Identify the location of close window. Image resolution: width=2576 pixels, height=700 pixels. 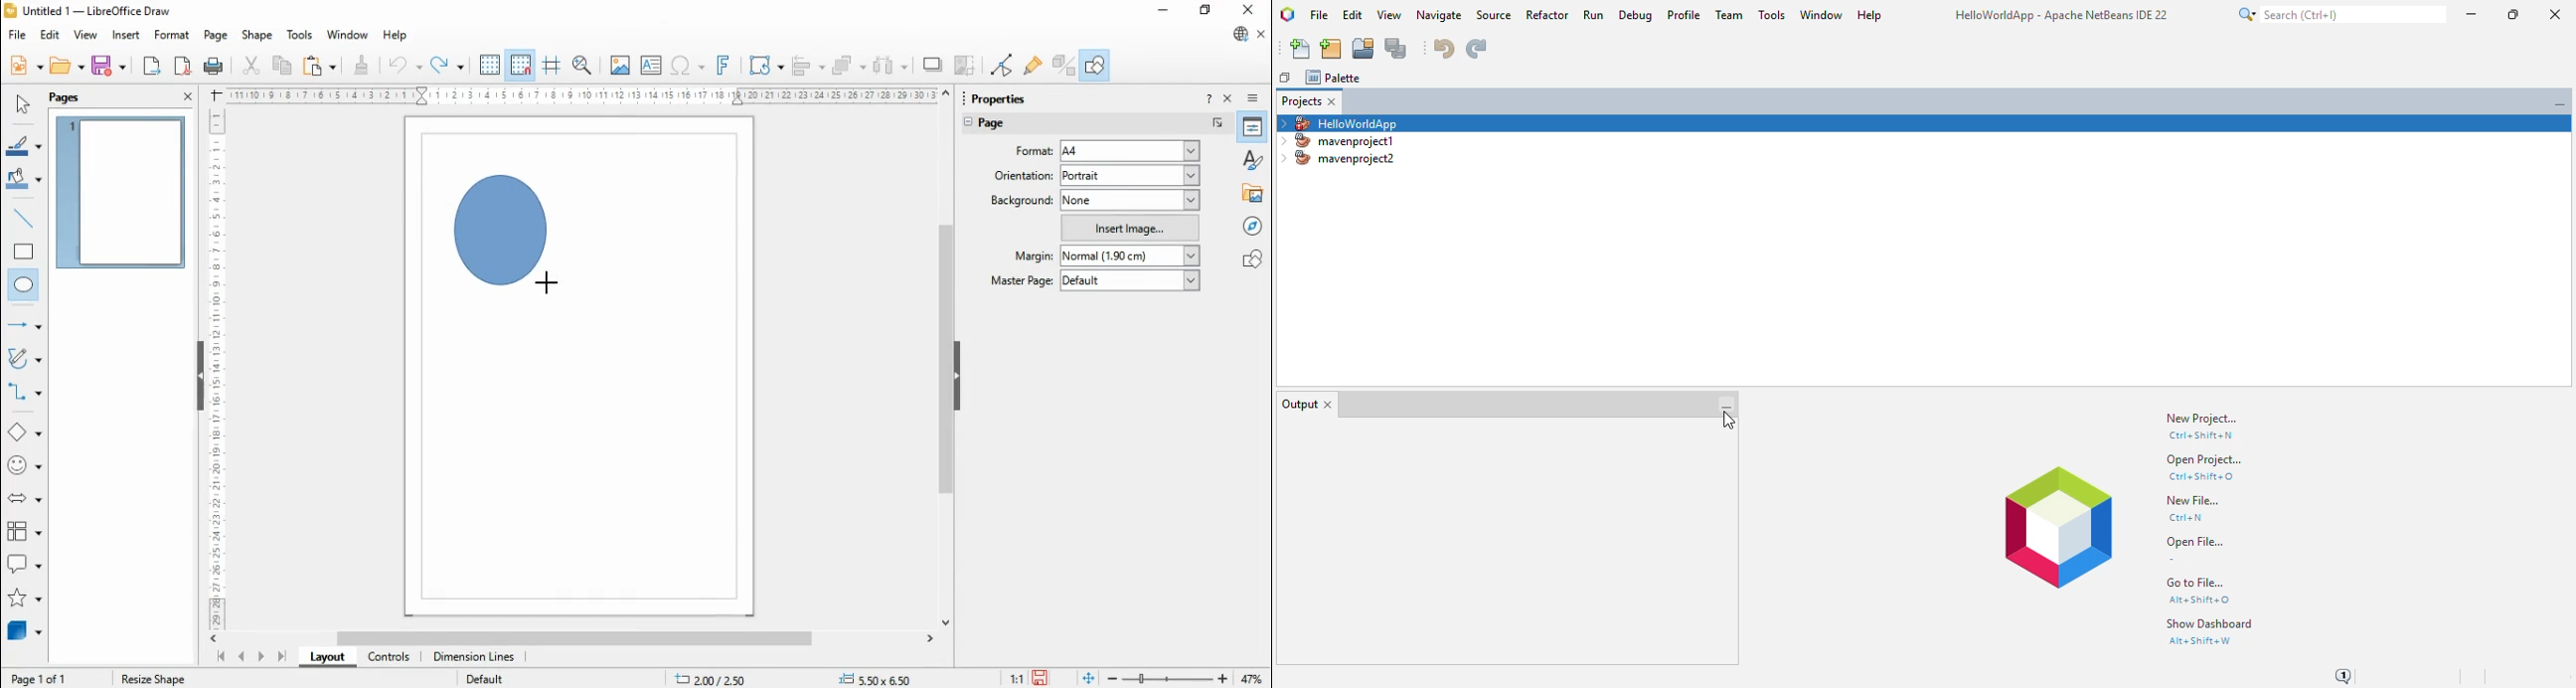
(1332, 101).